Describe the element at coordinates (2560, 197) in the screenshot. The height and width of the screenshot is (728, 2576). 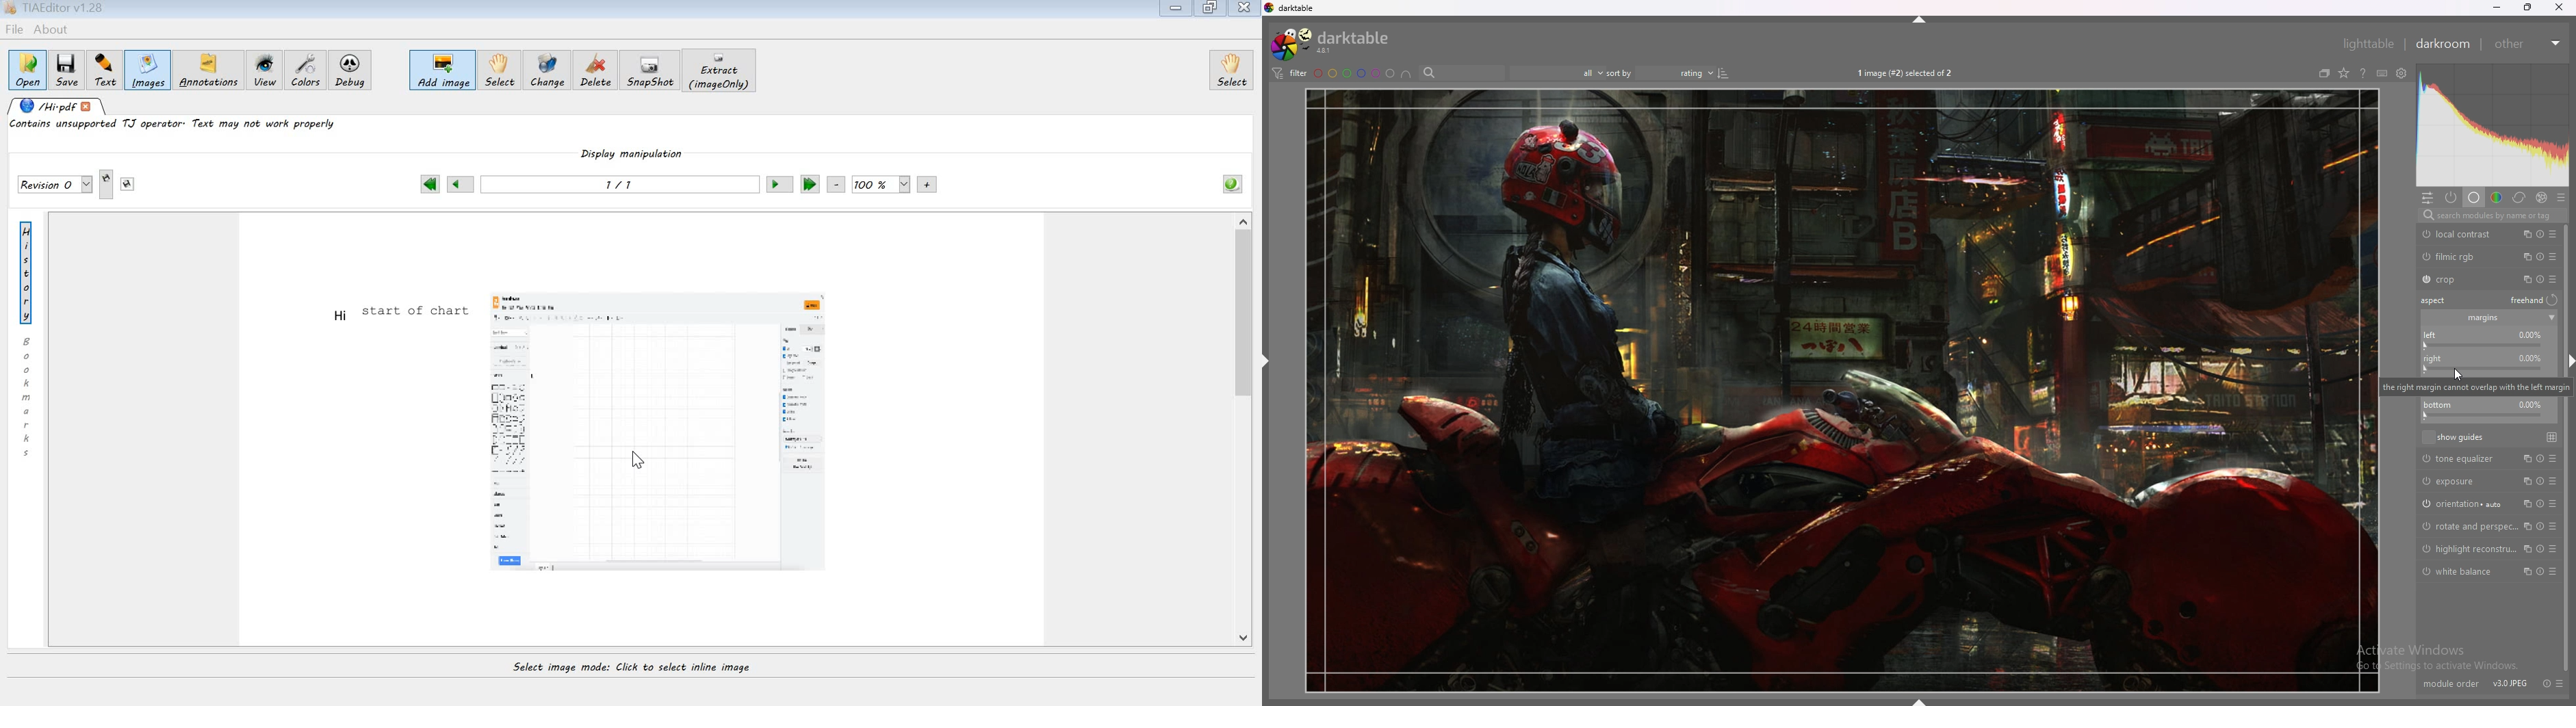
I see `presets` at that location.